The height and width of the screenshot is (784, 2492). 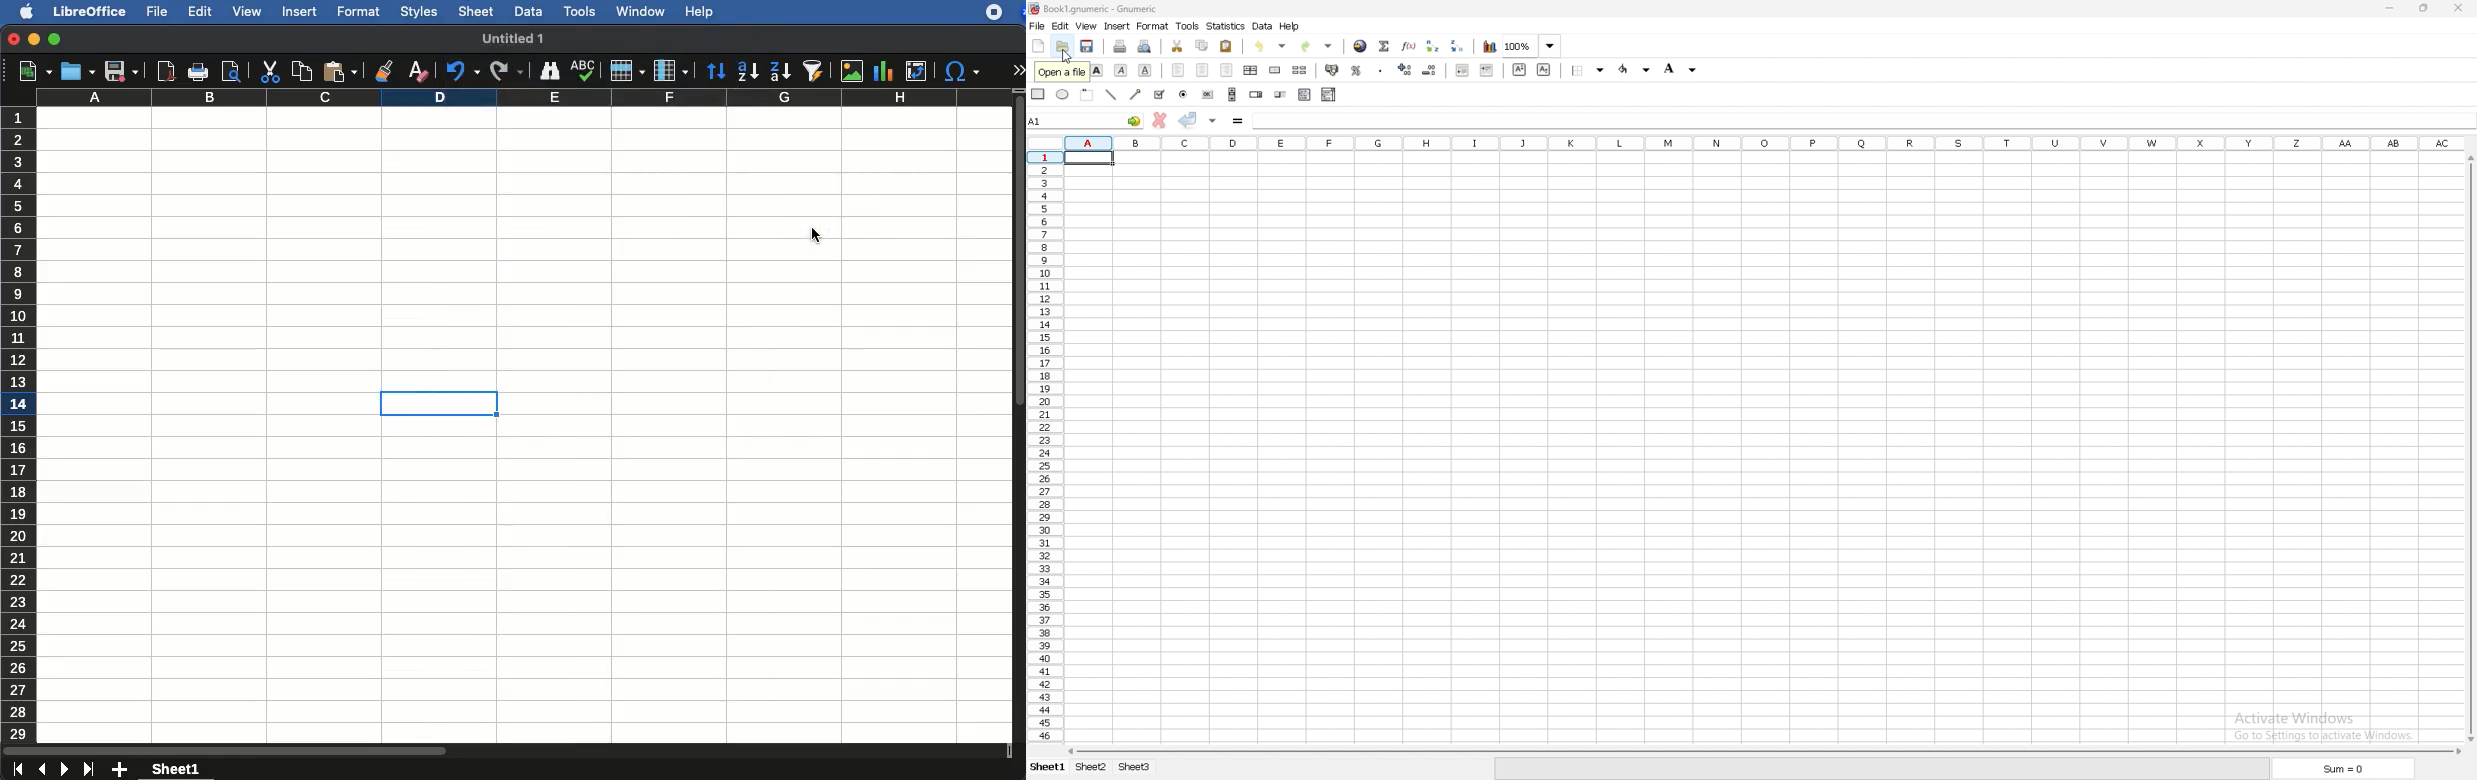 What do you see at coordinates (526, 11) in the screenshot?
I see `data` at bounding box center [526, 11].